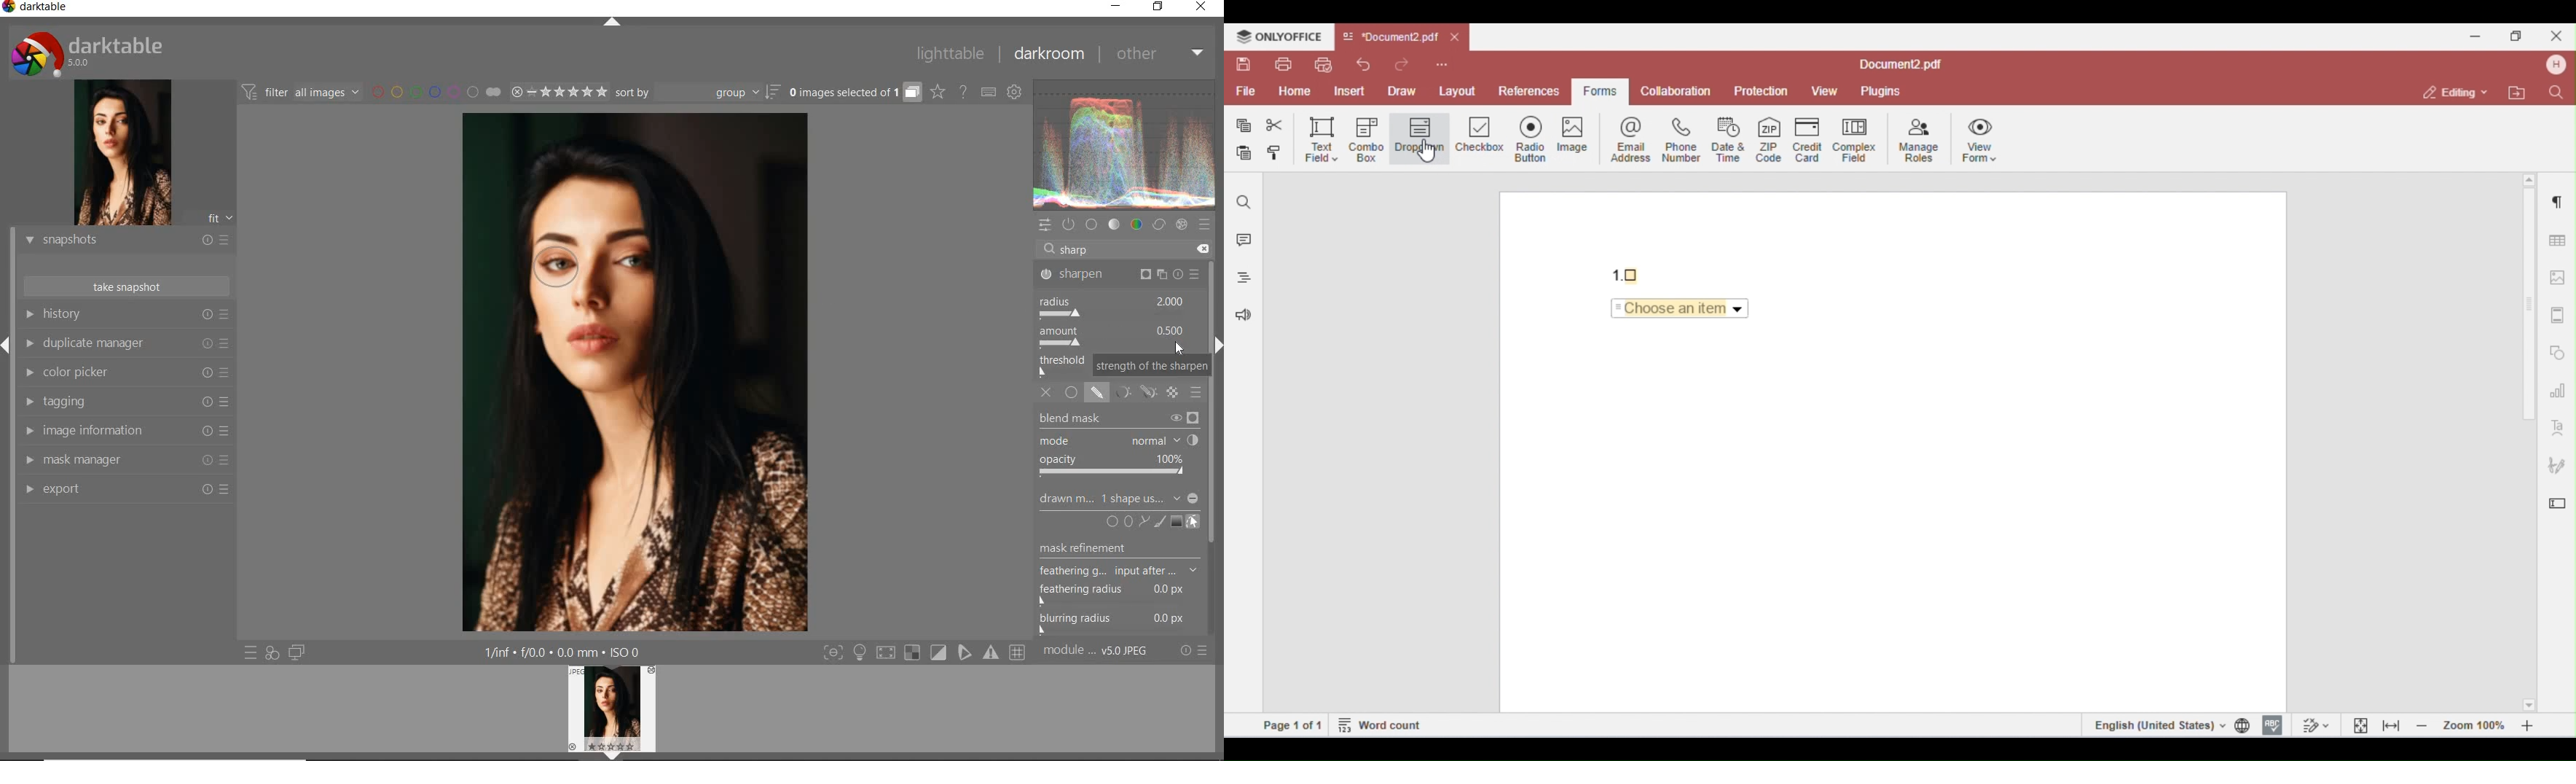 This screenshot has height=784, width=2576. Describe the element at coordinates (297, 652) in the screenshot. I see `display a second darkroom image window` at that location.